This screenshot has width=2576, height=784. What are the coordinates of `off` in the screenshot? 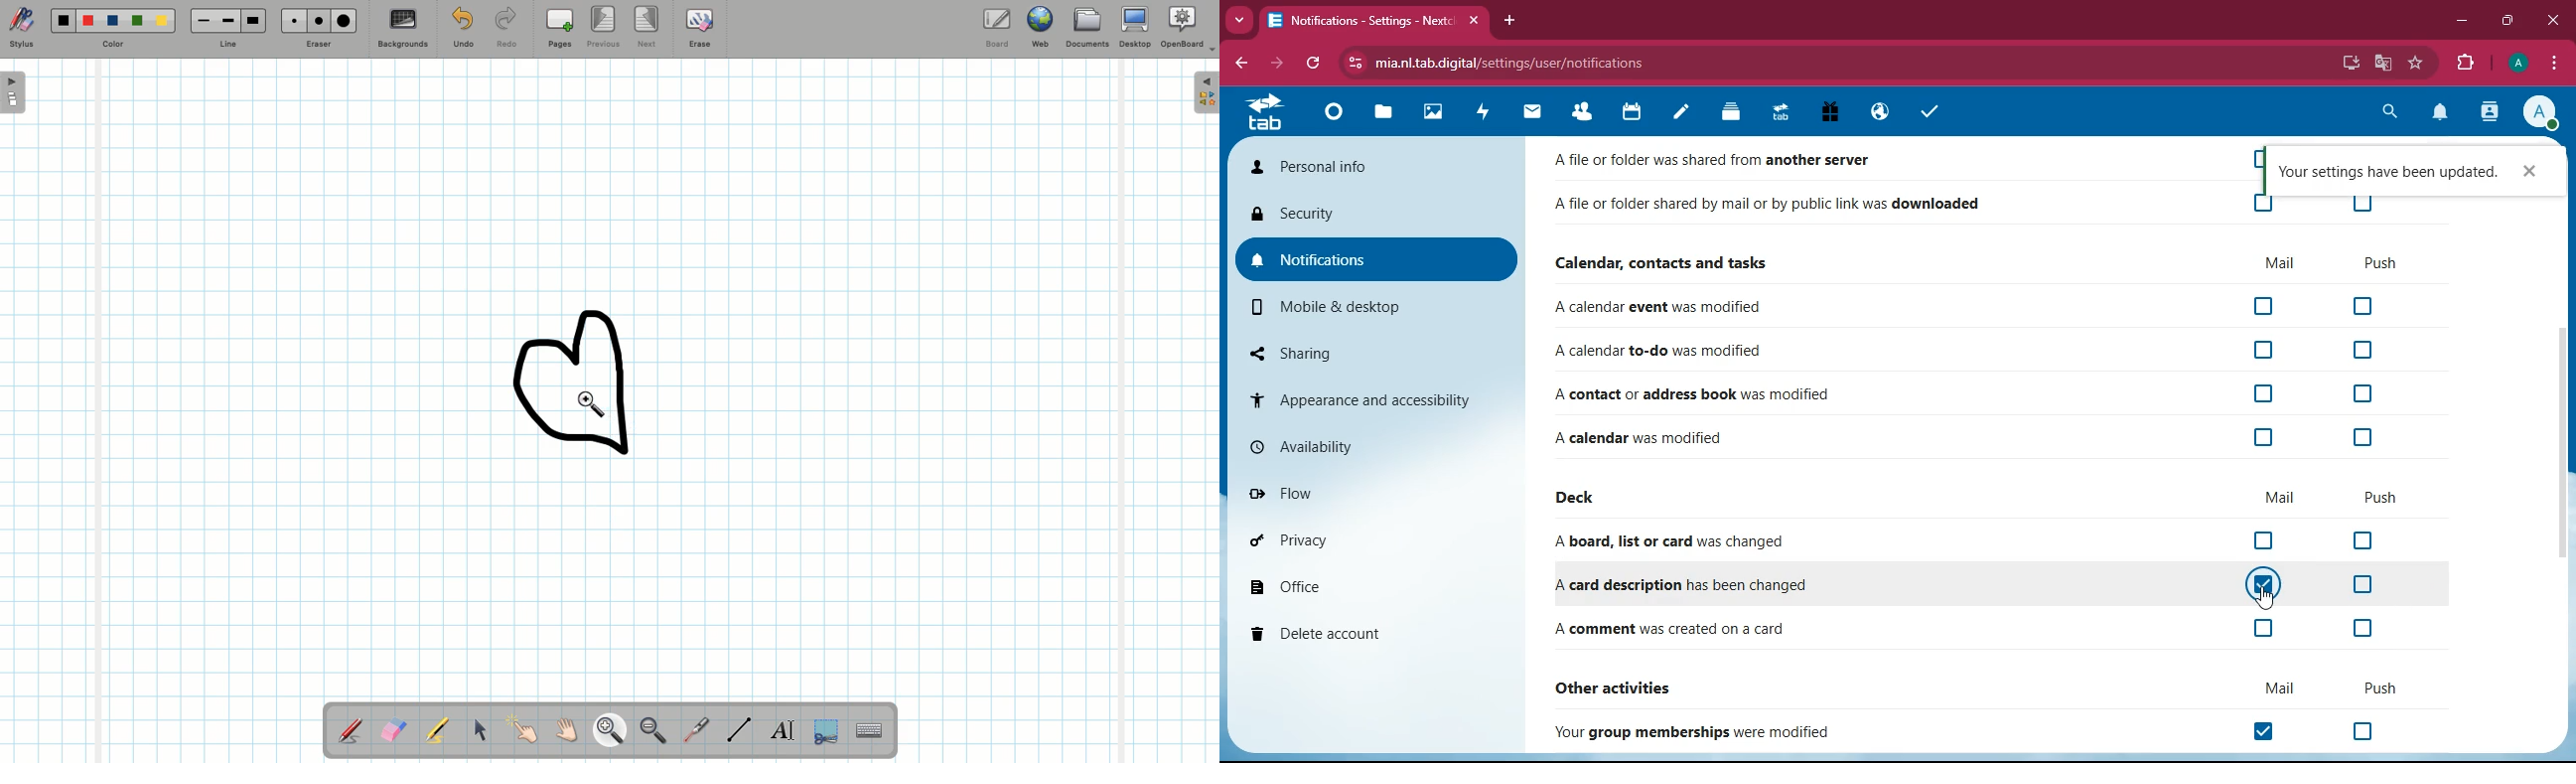 It's located at (2265, 203).